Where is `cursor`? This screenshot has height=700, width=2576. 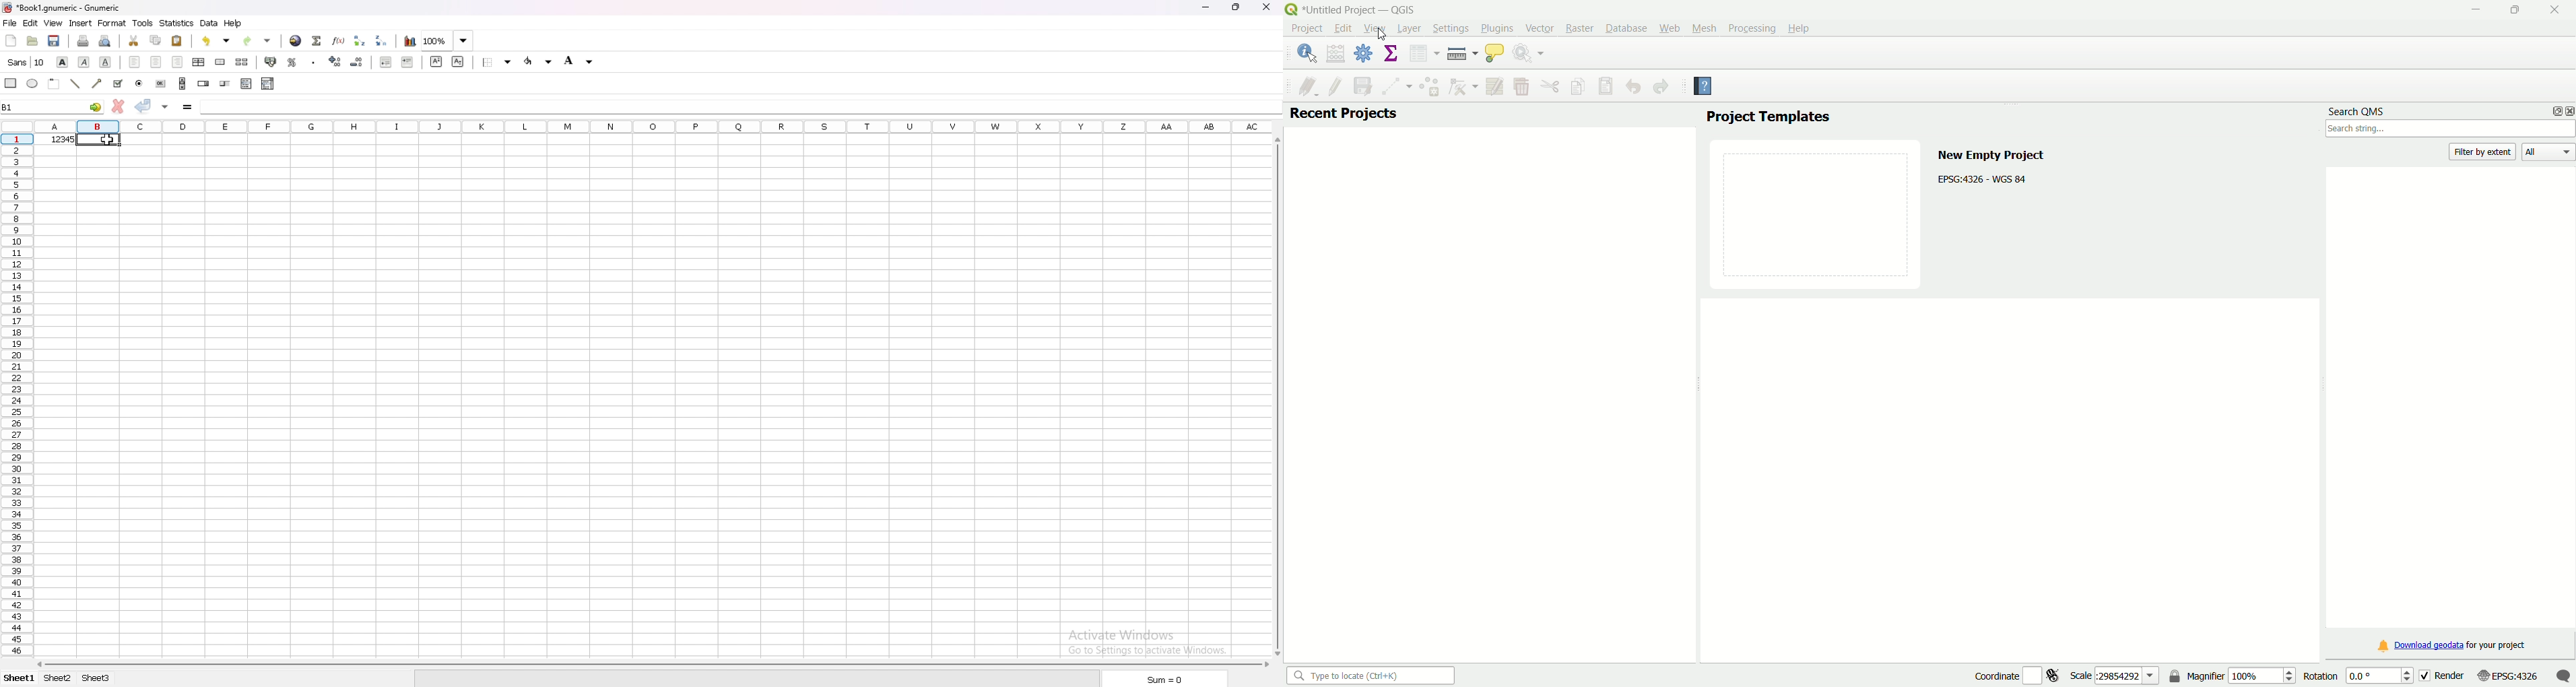 cursor is located at coordinates (112, 140).